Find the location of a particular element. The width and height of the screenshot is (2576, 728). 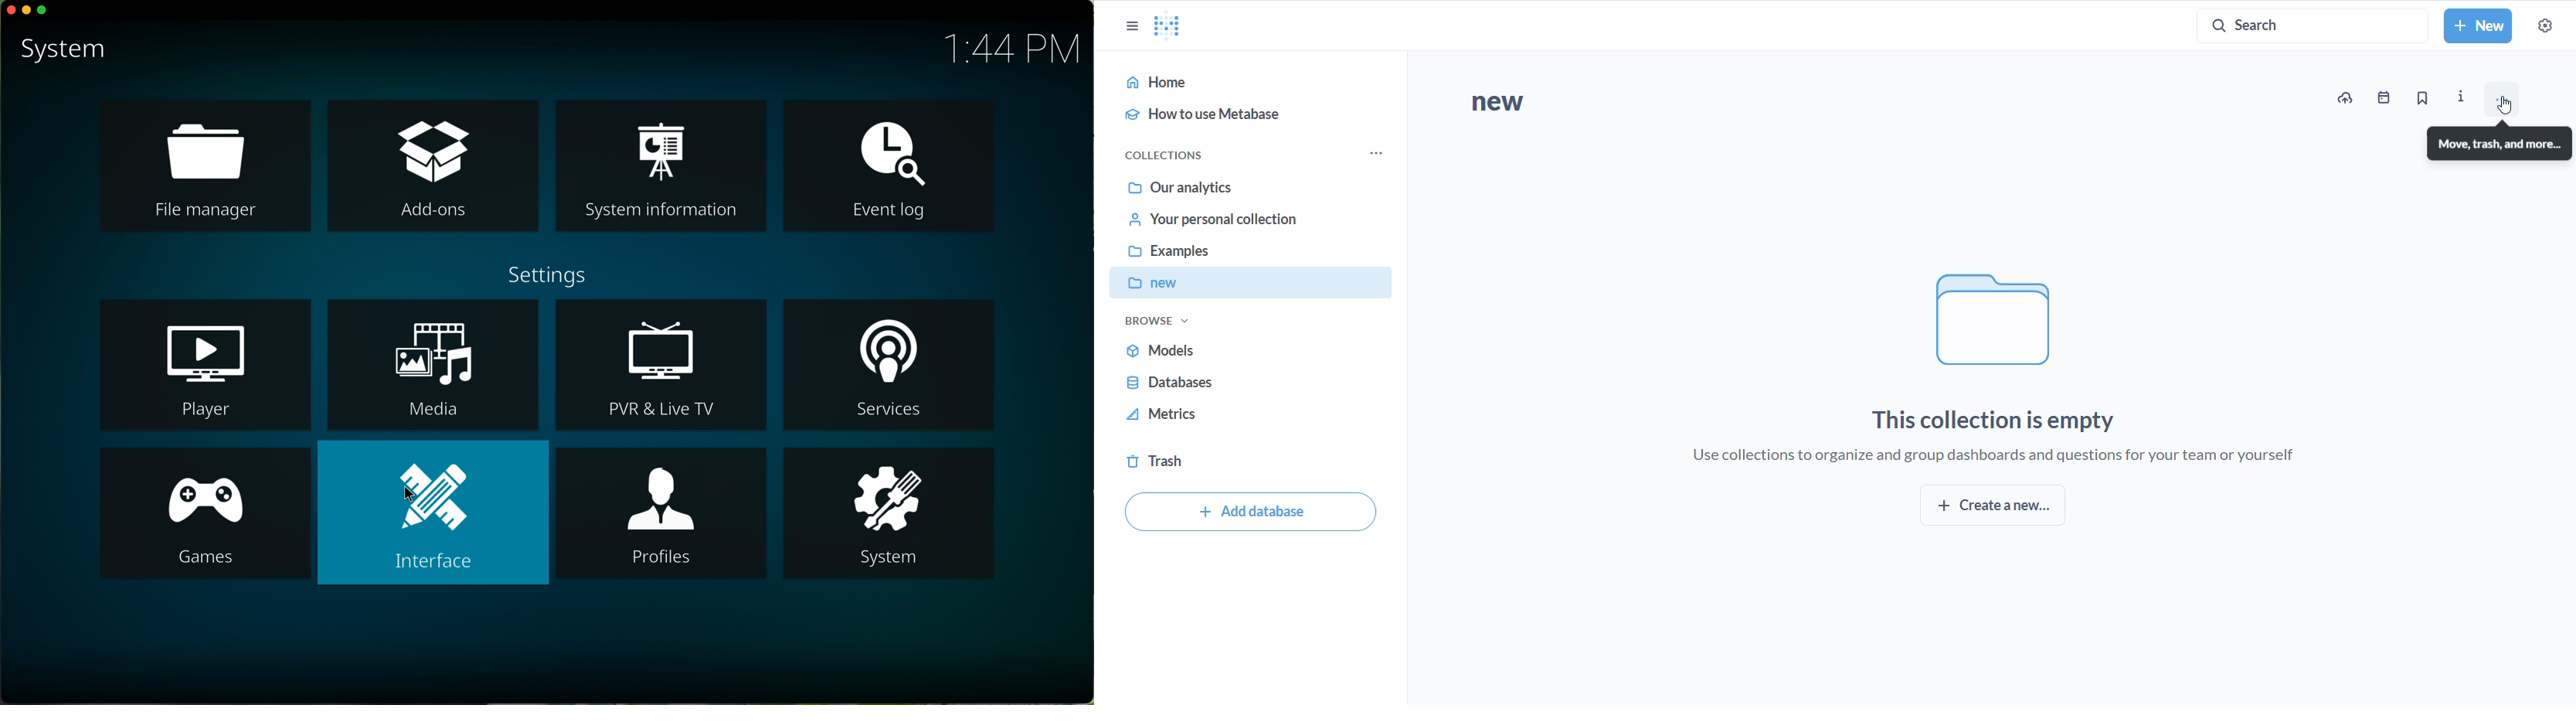

player is located at coordinates (206, 364).